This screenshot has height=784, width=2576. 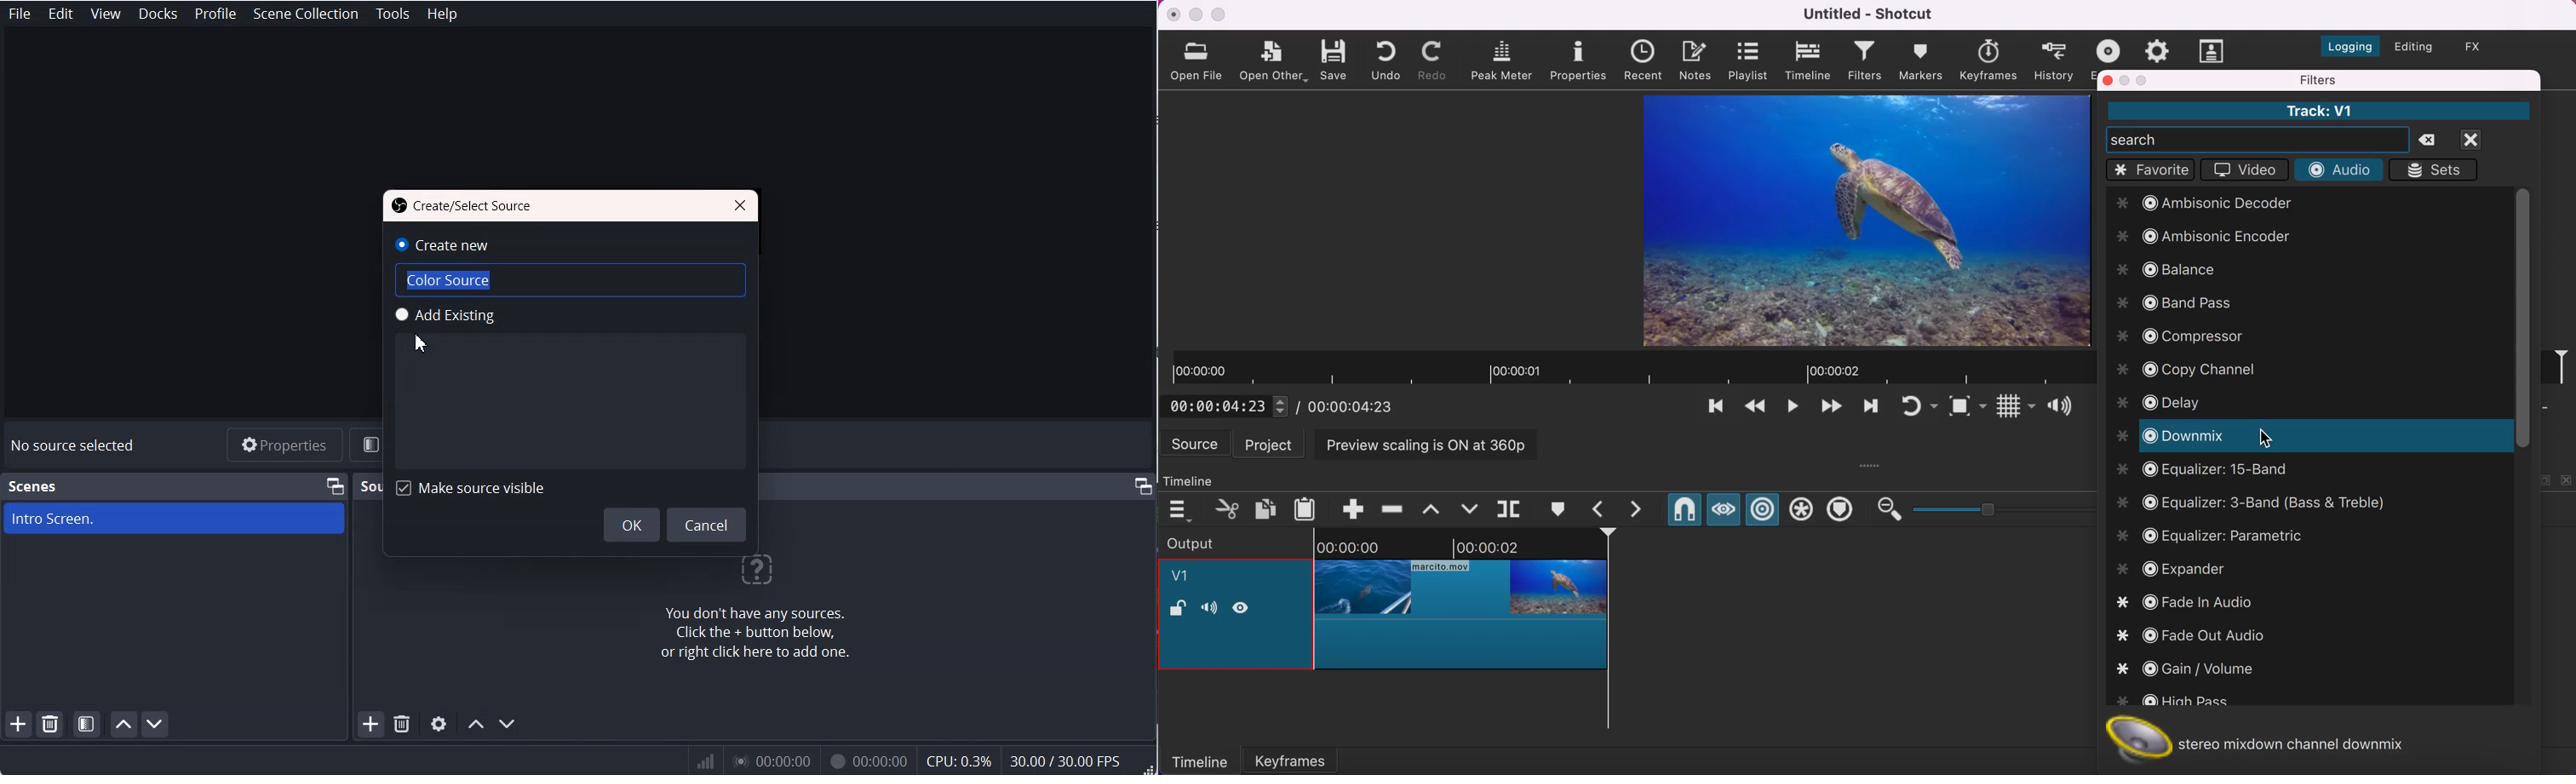 What do you see at coordinates (1436, 508) in the screenshot?
I see `lift` at bounding box center [1436, 508].